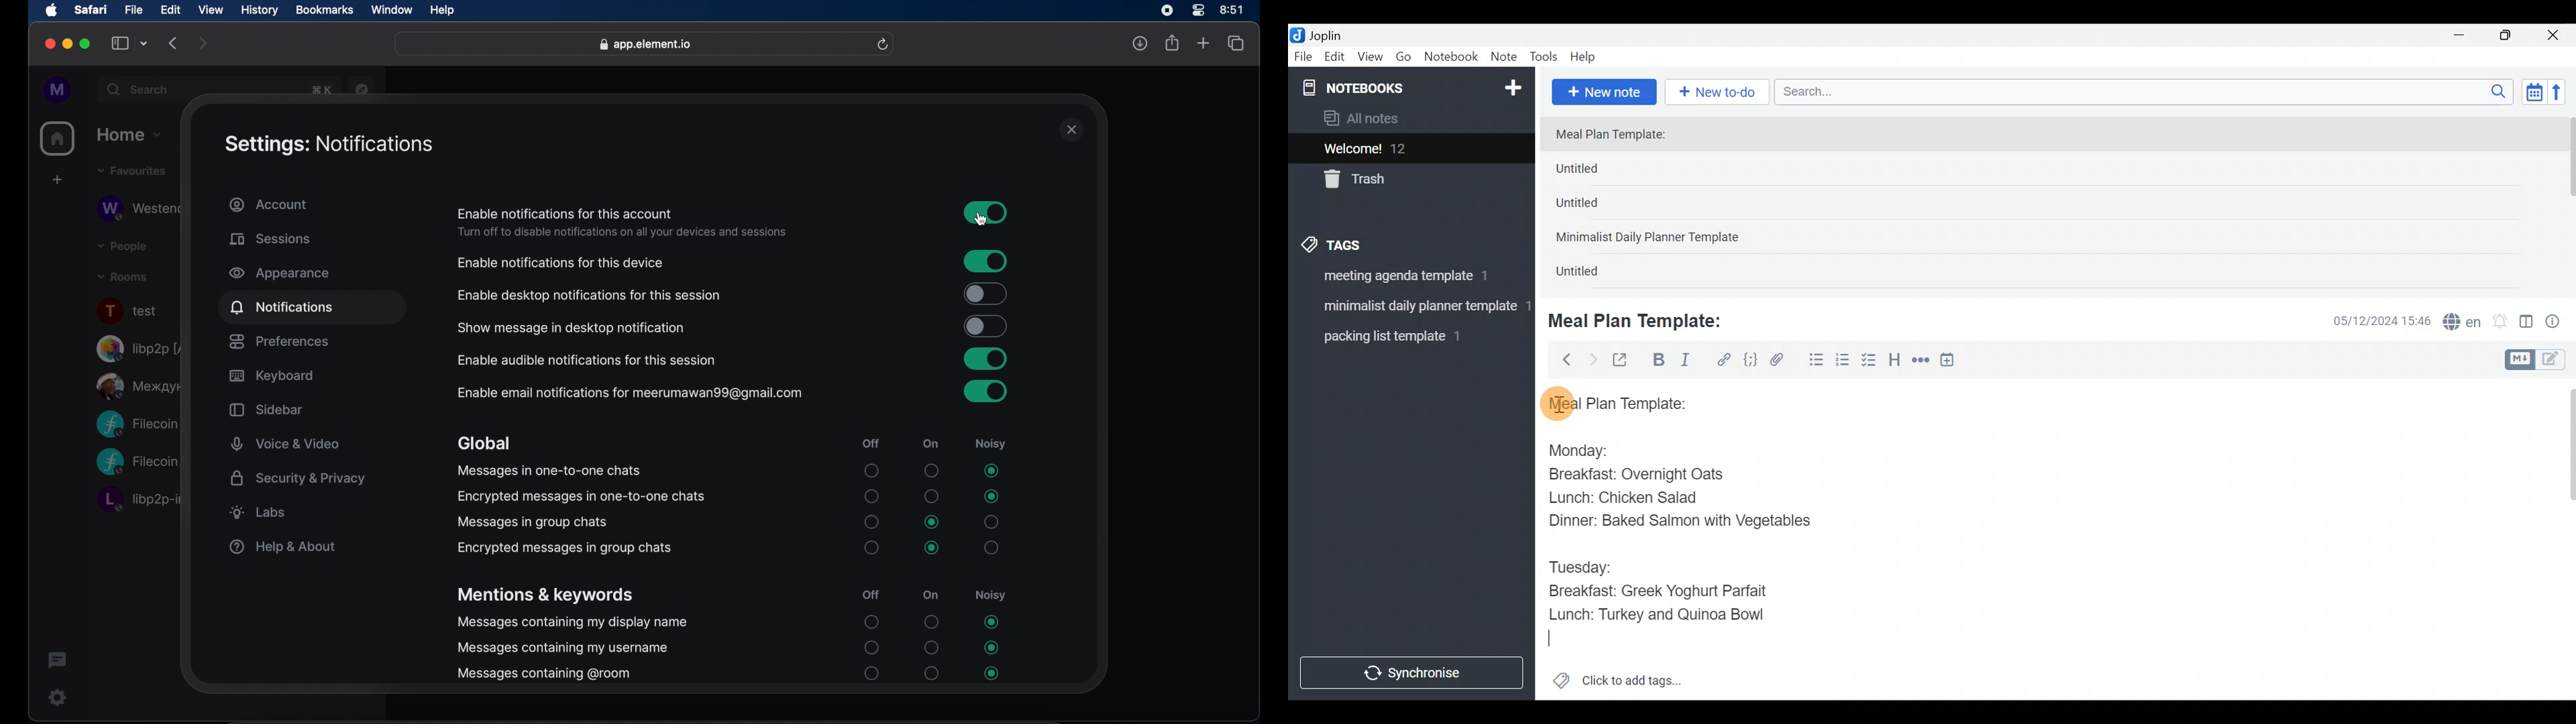 Image resolution: width=2576 pixels, height=728 pixels. Describe the element at coordinates (2538, 358) in the screenshot. I see `Toggle editors` at that location.